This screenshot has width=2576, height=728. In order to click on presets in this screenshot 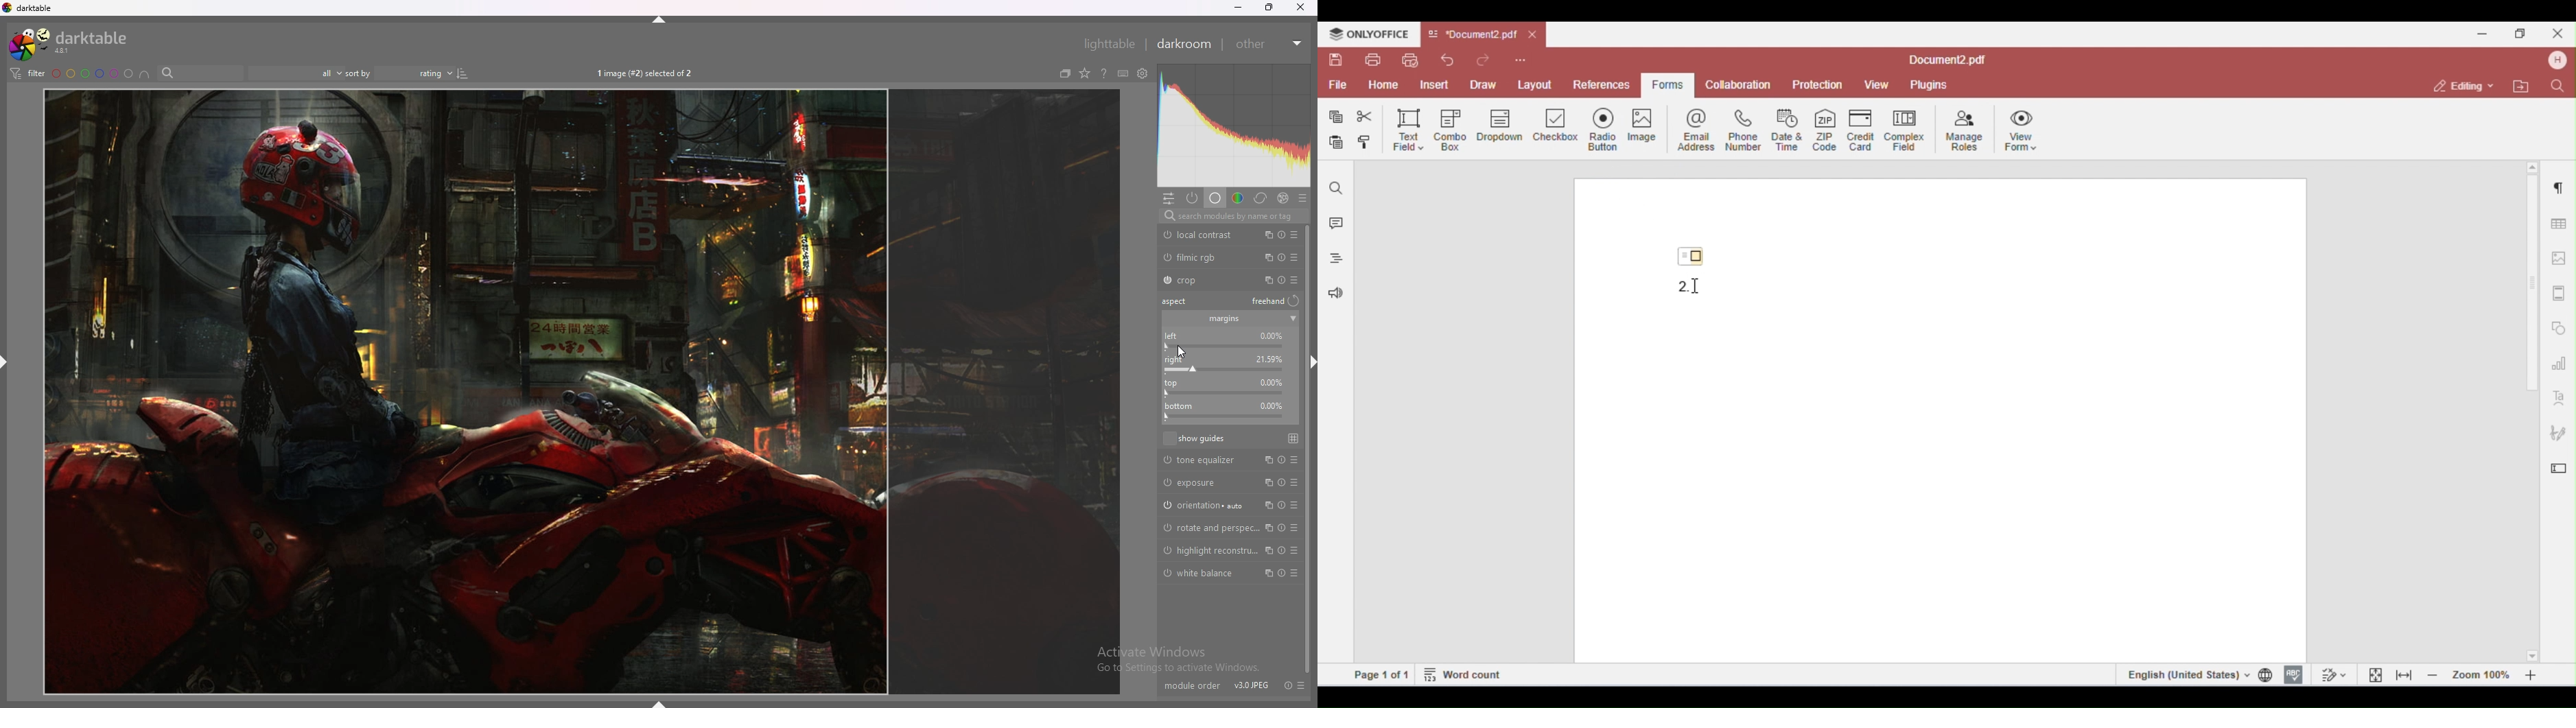, I will do `click(1297, 574)`.